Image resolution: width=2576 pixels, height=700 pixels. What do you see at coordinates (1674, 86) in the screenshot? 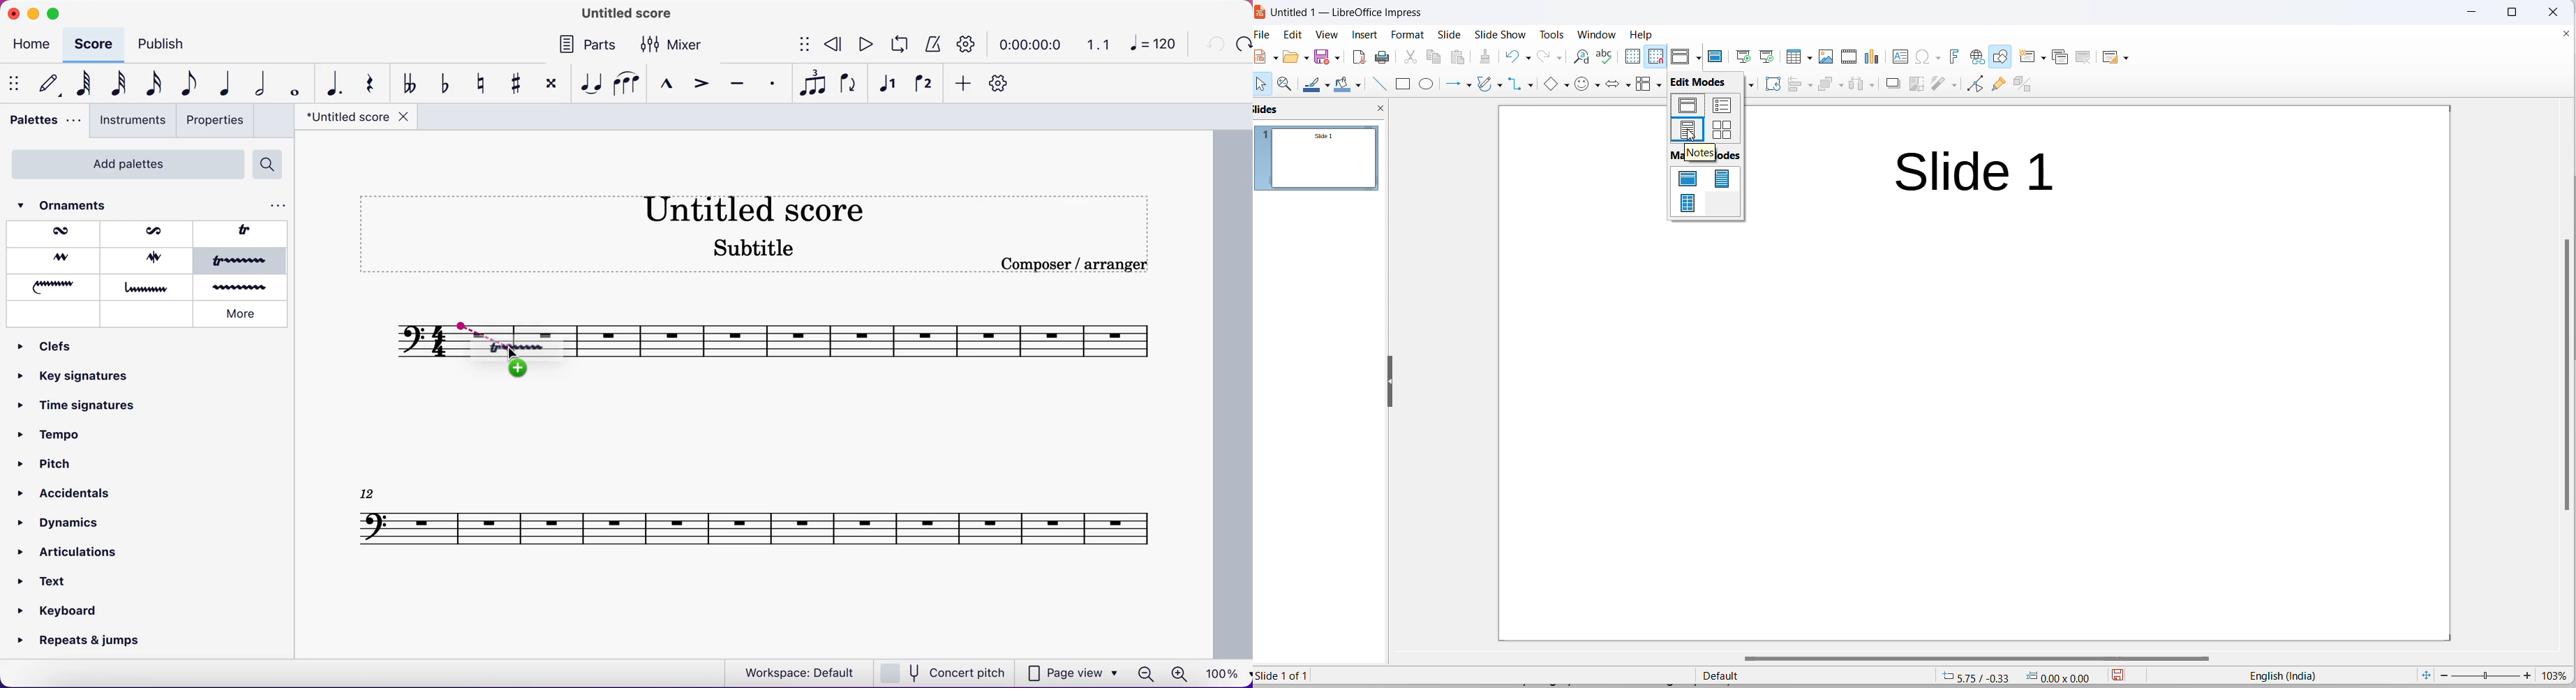
I see `callout shapes` at bounding box center [1674, 86].